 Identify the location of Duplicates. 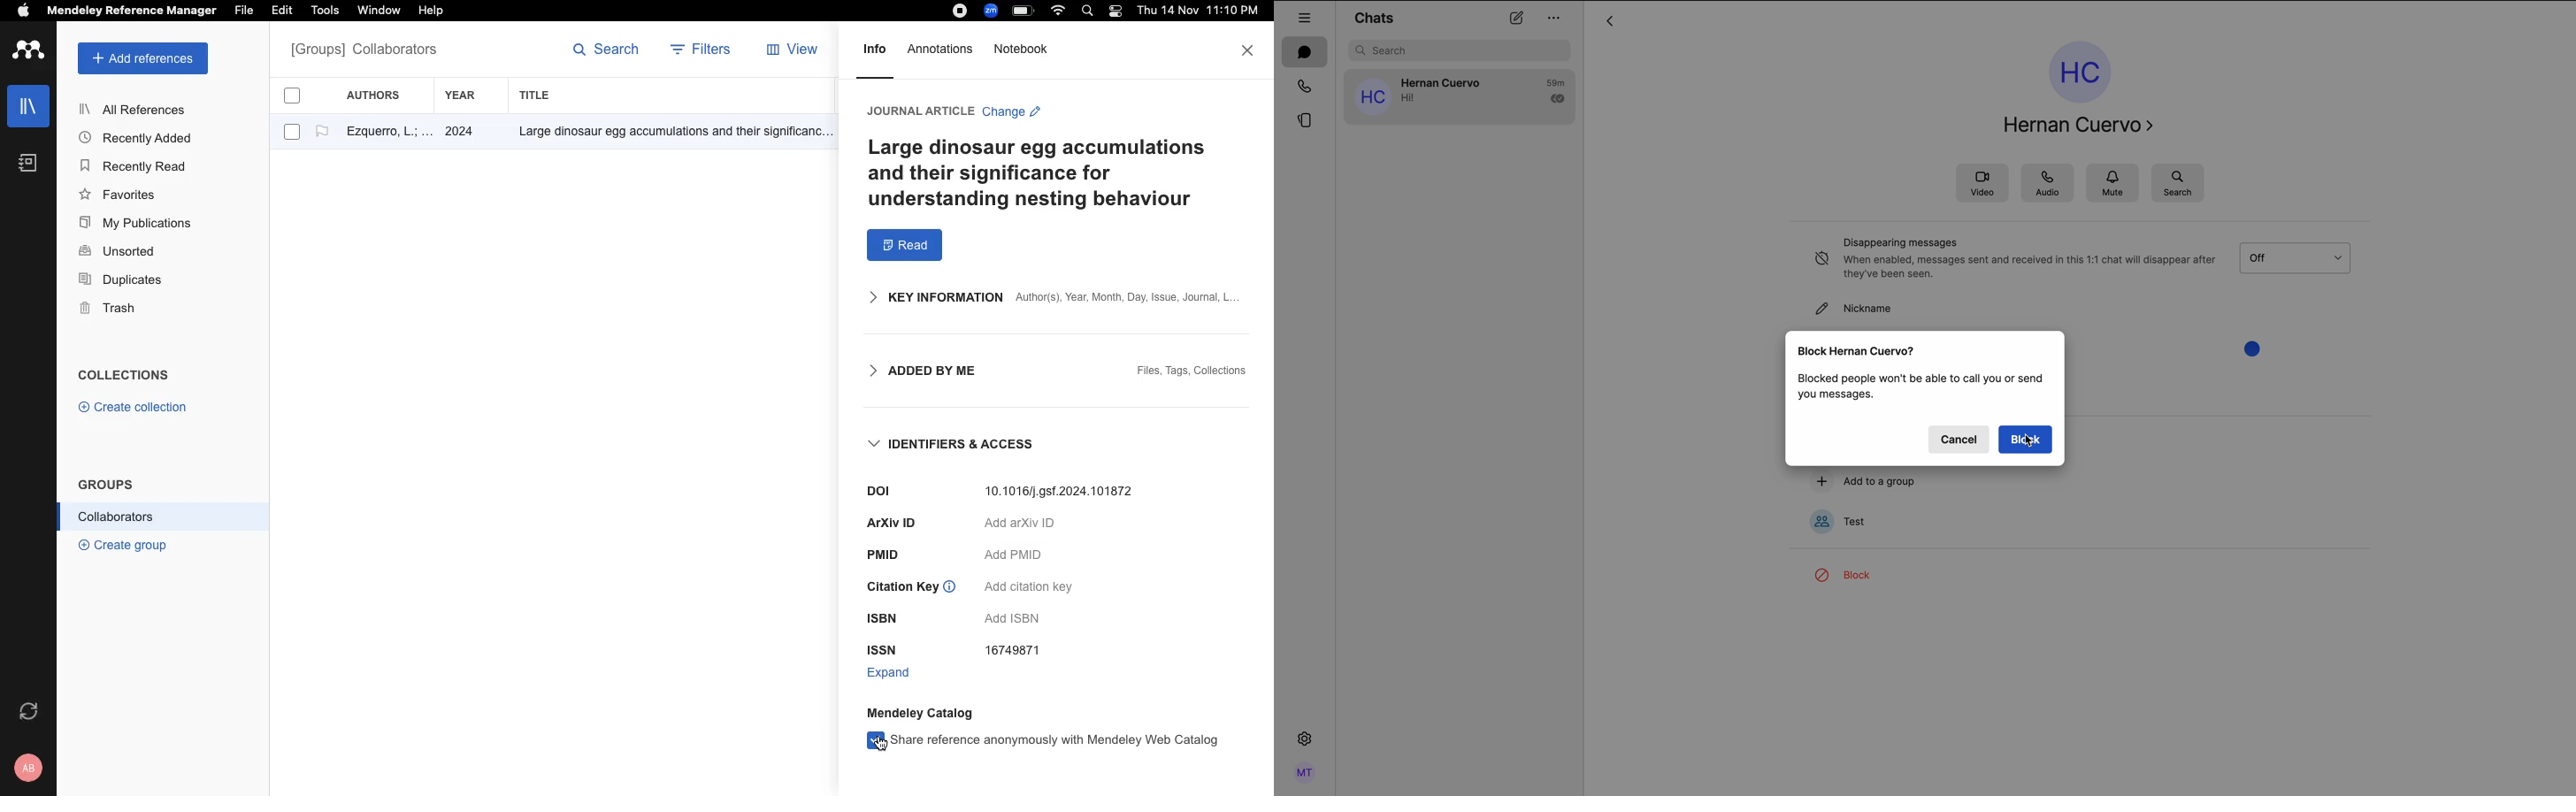
(122, 280).